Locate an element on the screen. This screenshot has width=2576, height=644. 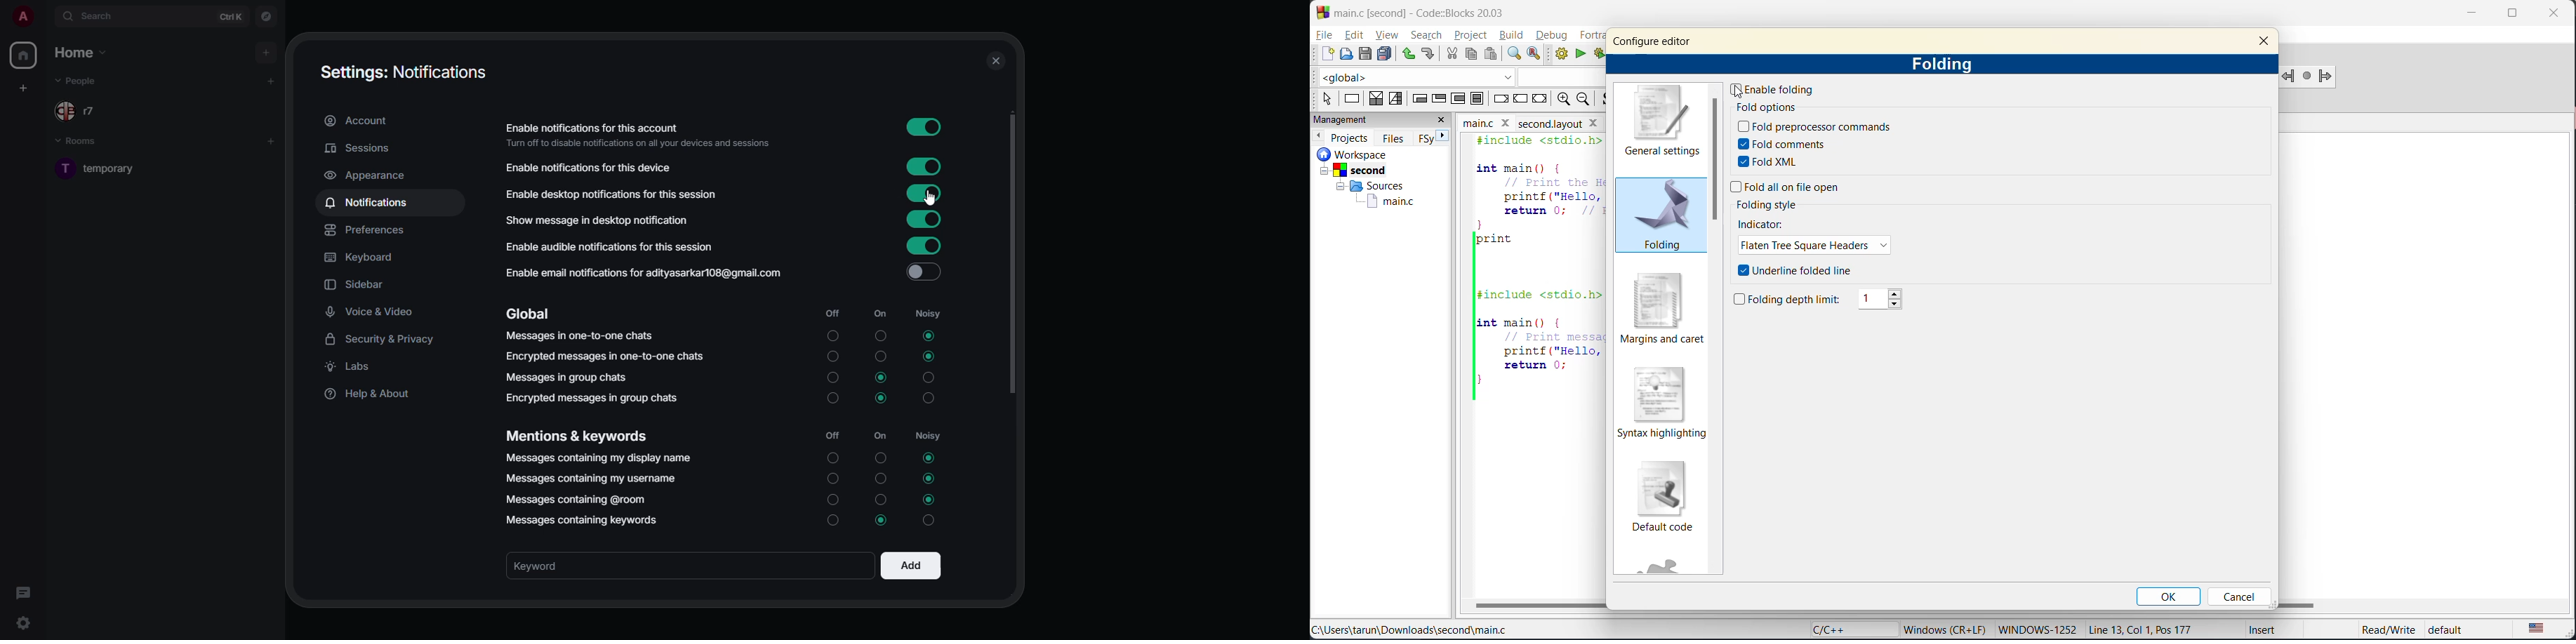
appearance is located at coordinates (370, 177).